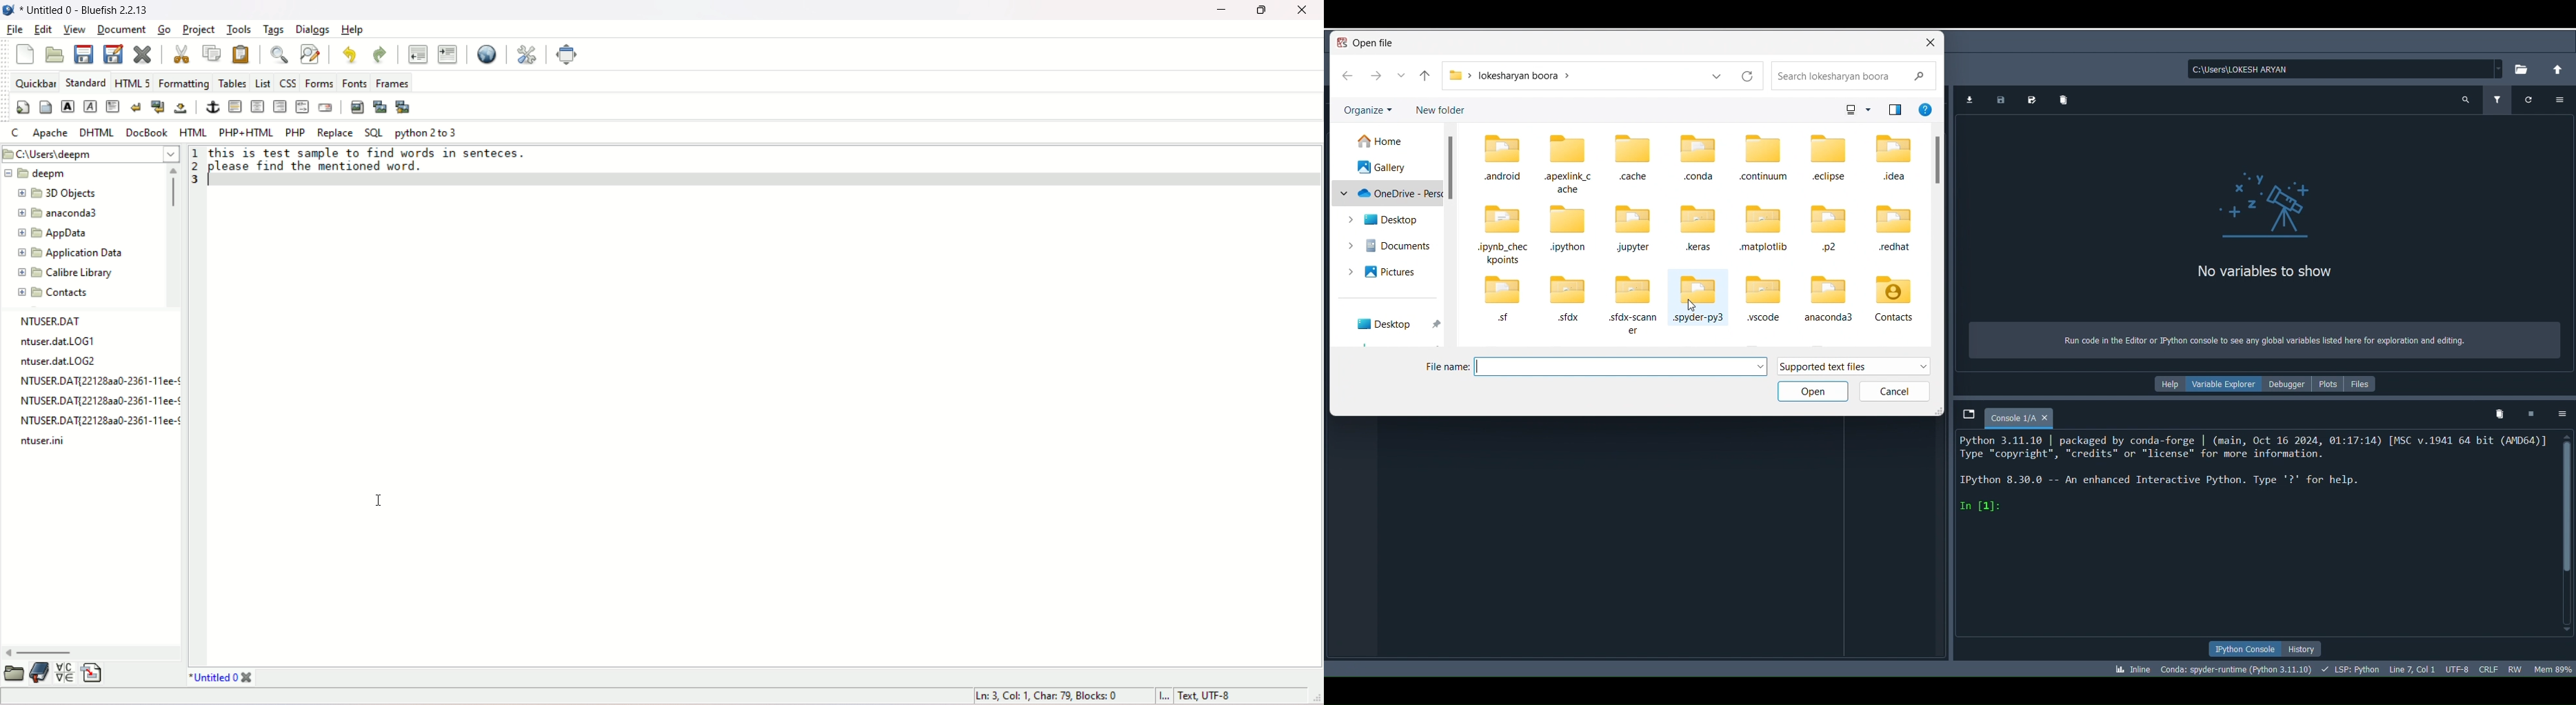 The width and height of the screenshot is (2576, 728). Describe the element at coordinates (2047, 419) in the screenshot. I see `close` at that location.